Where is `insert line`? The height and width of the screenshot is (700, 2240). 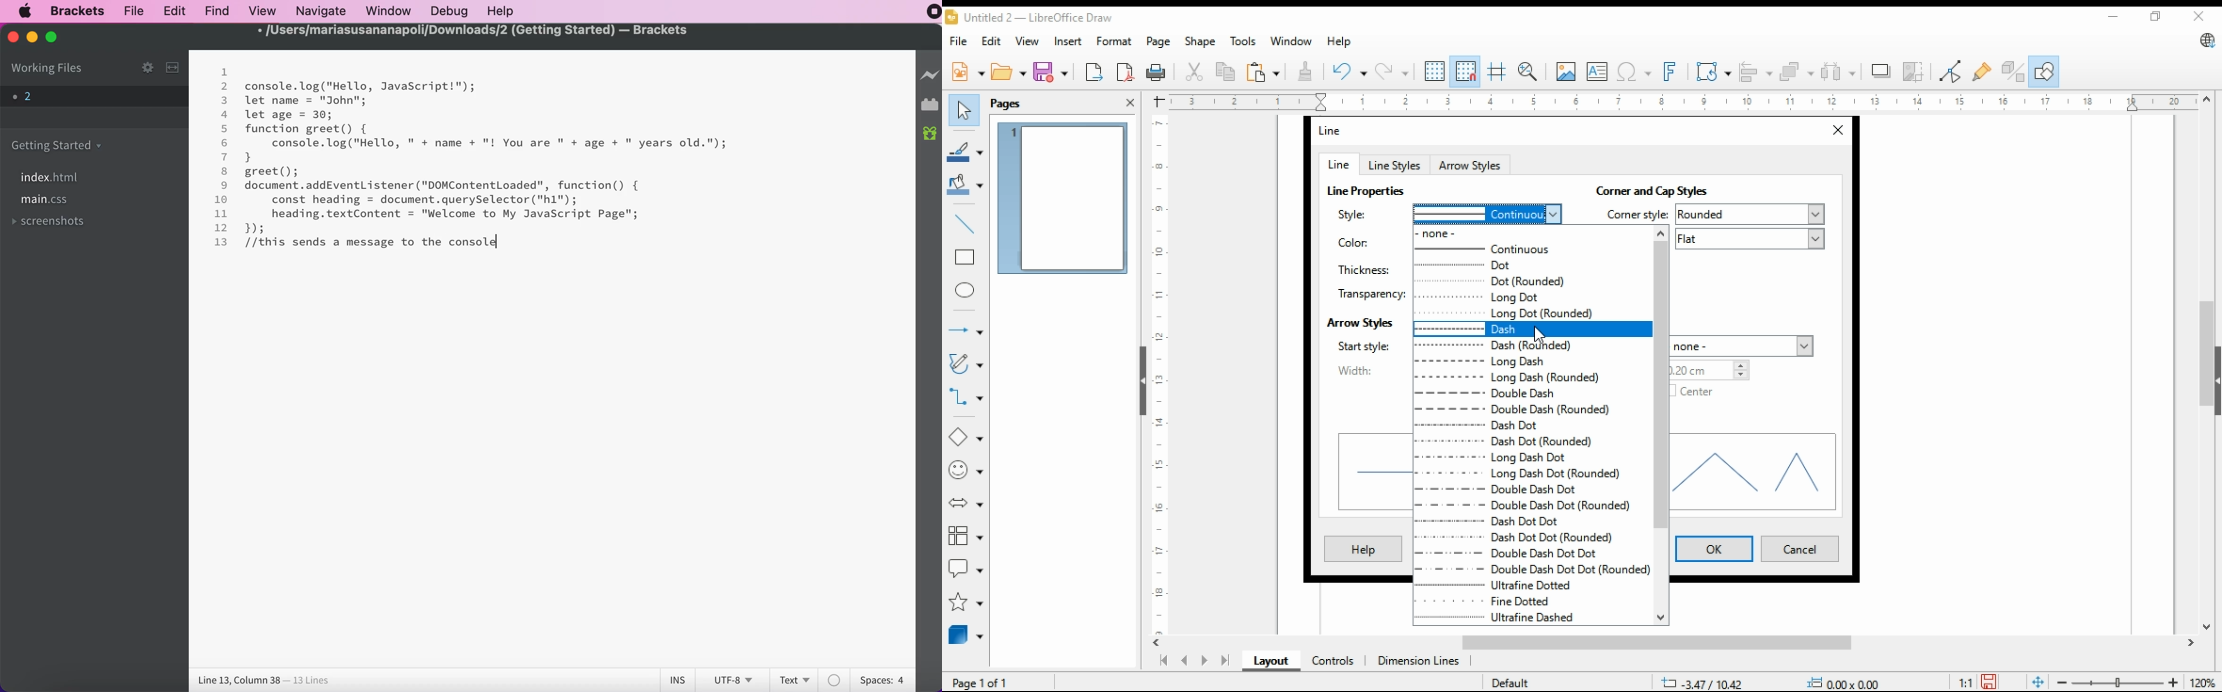
insert line is located at coordinates (966, 224).